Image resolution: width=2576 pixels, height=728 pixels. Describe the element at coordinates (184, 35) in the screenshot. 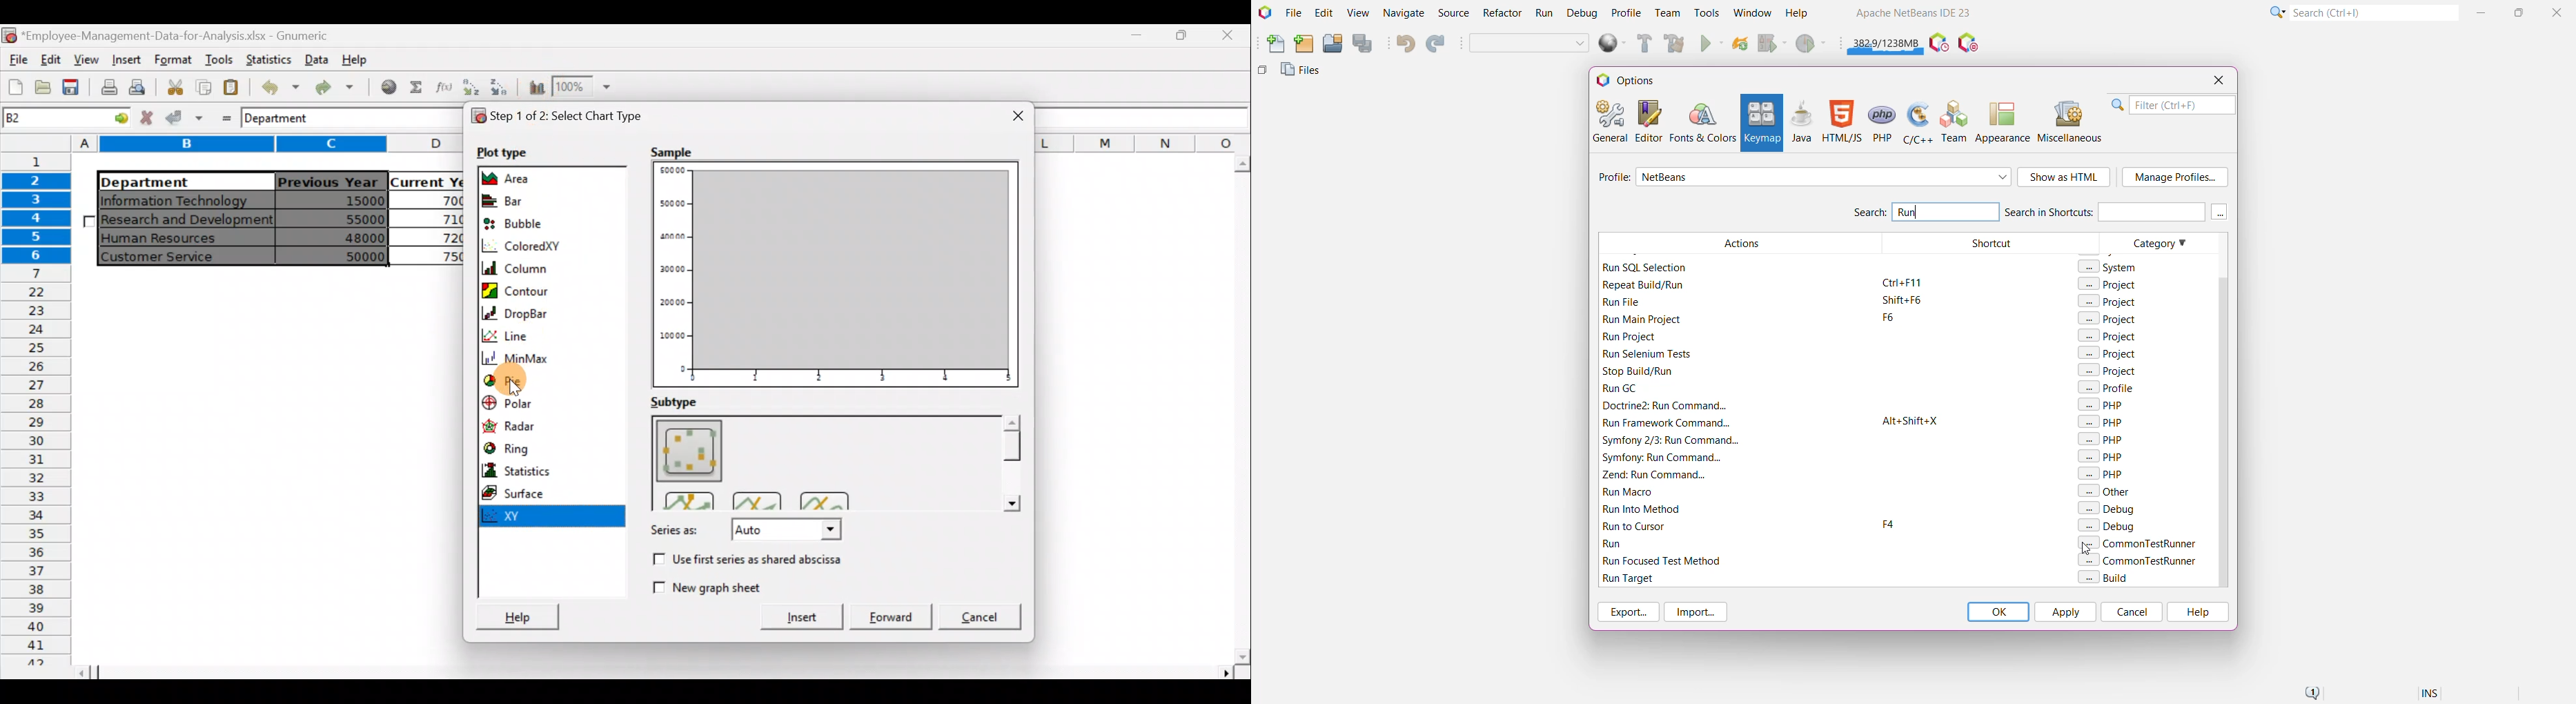

I see `Employee-Management-Data-for-Analysis.xlsx - Gnumeric` at that location.